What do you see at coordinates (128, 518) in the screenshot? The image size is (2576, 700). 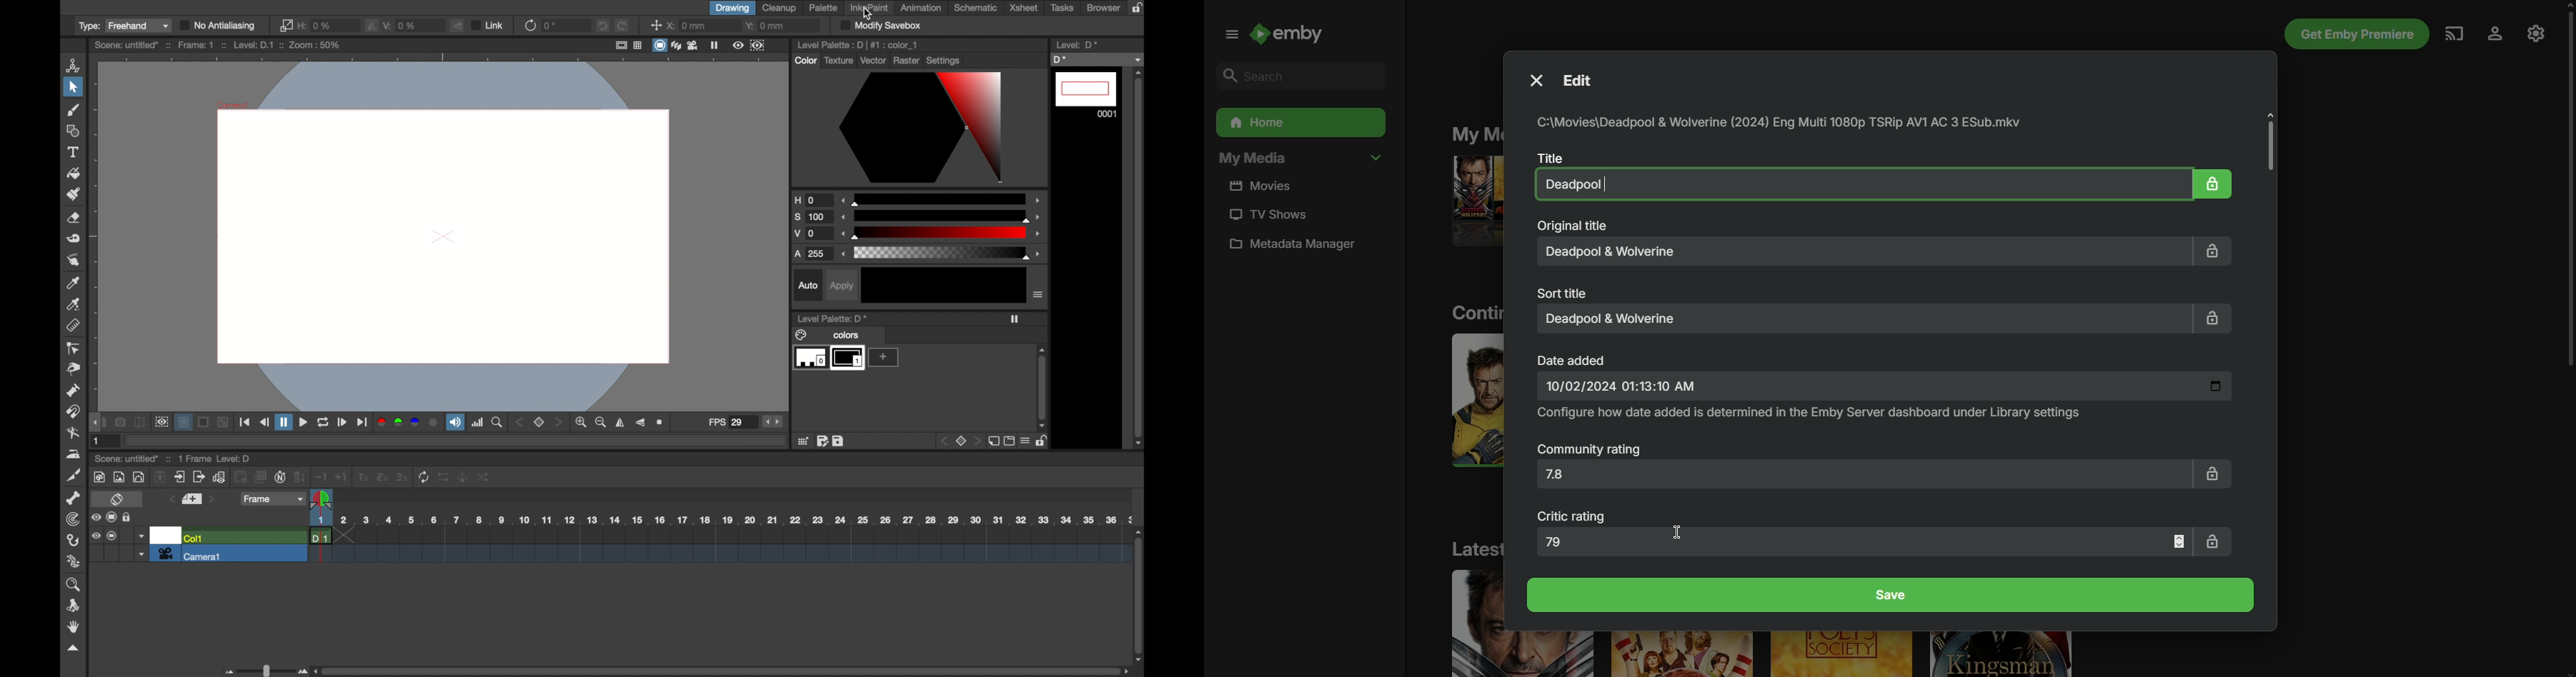 I see `unlock` at bounding box center [128, 518].